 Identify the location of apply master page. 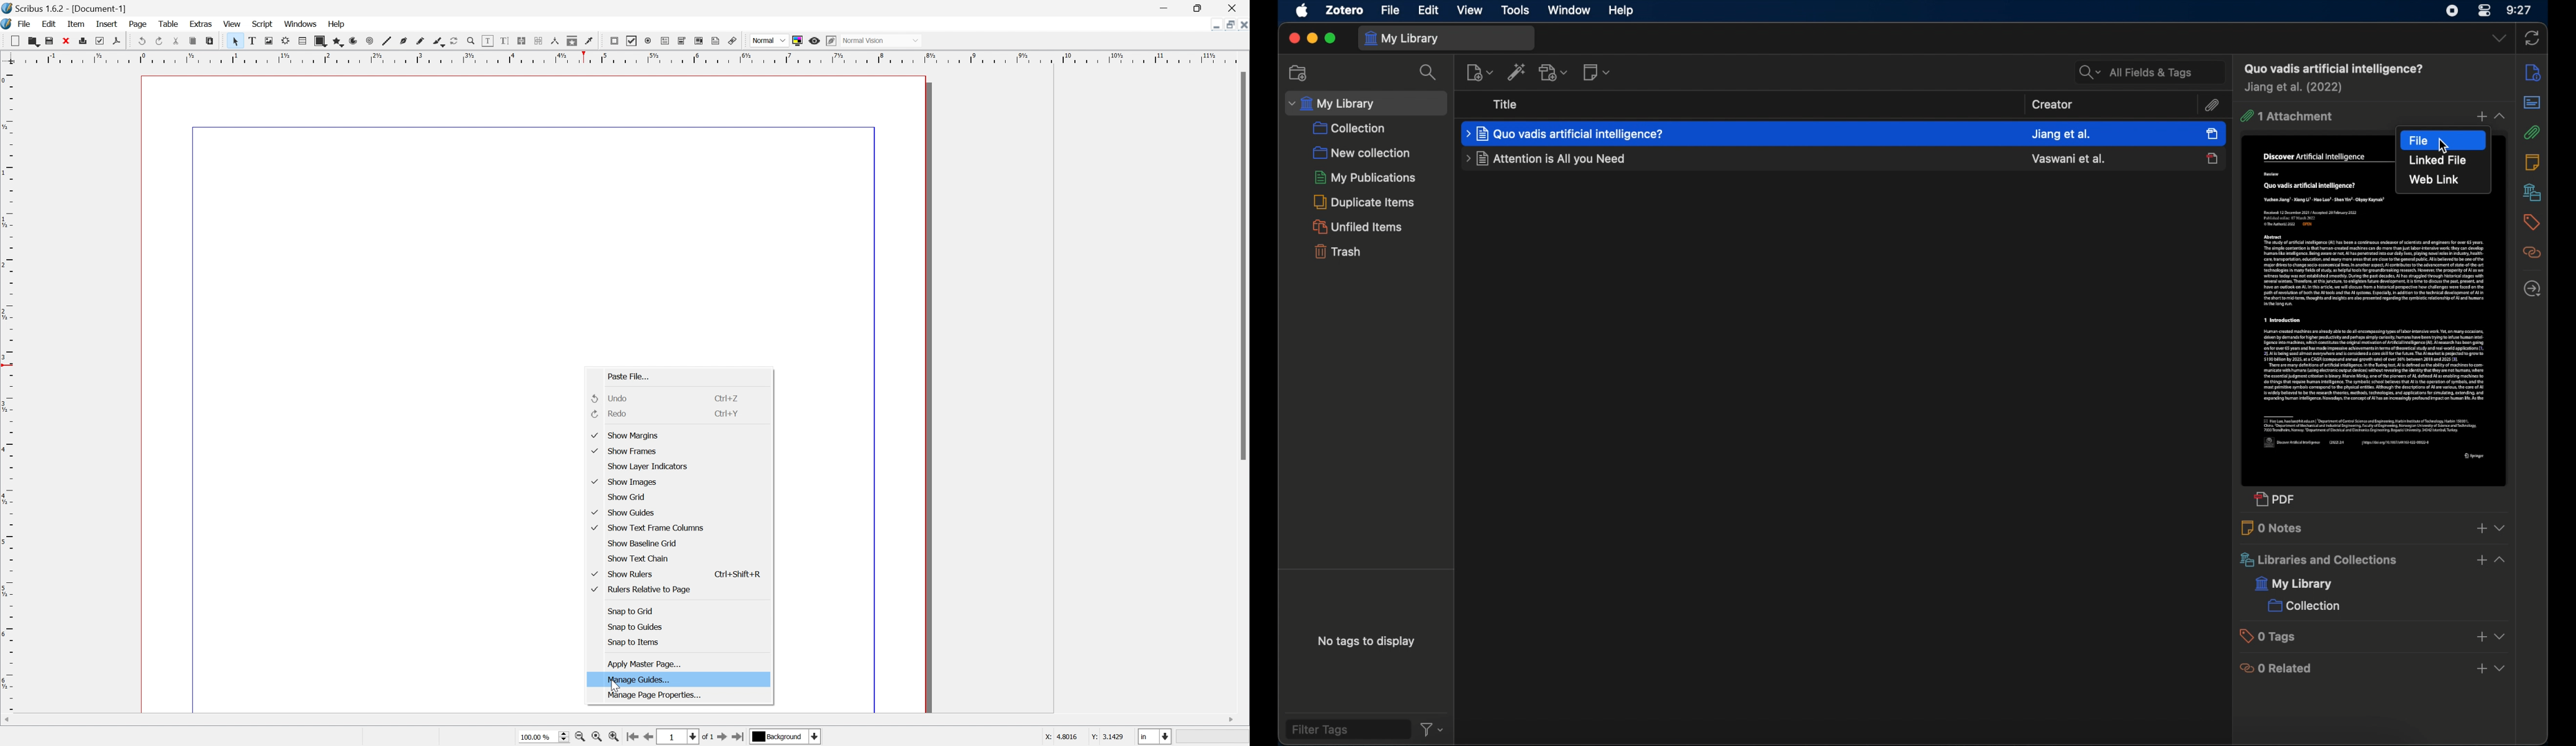
(645, 665).